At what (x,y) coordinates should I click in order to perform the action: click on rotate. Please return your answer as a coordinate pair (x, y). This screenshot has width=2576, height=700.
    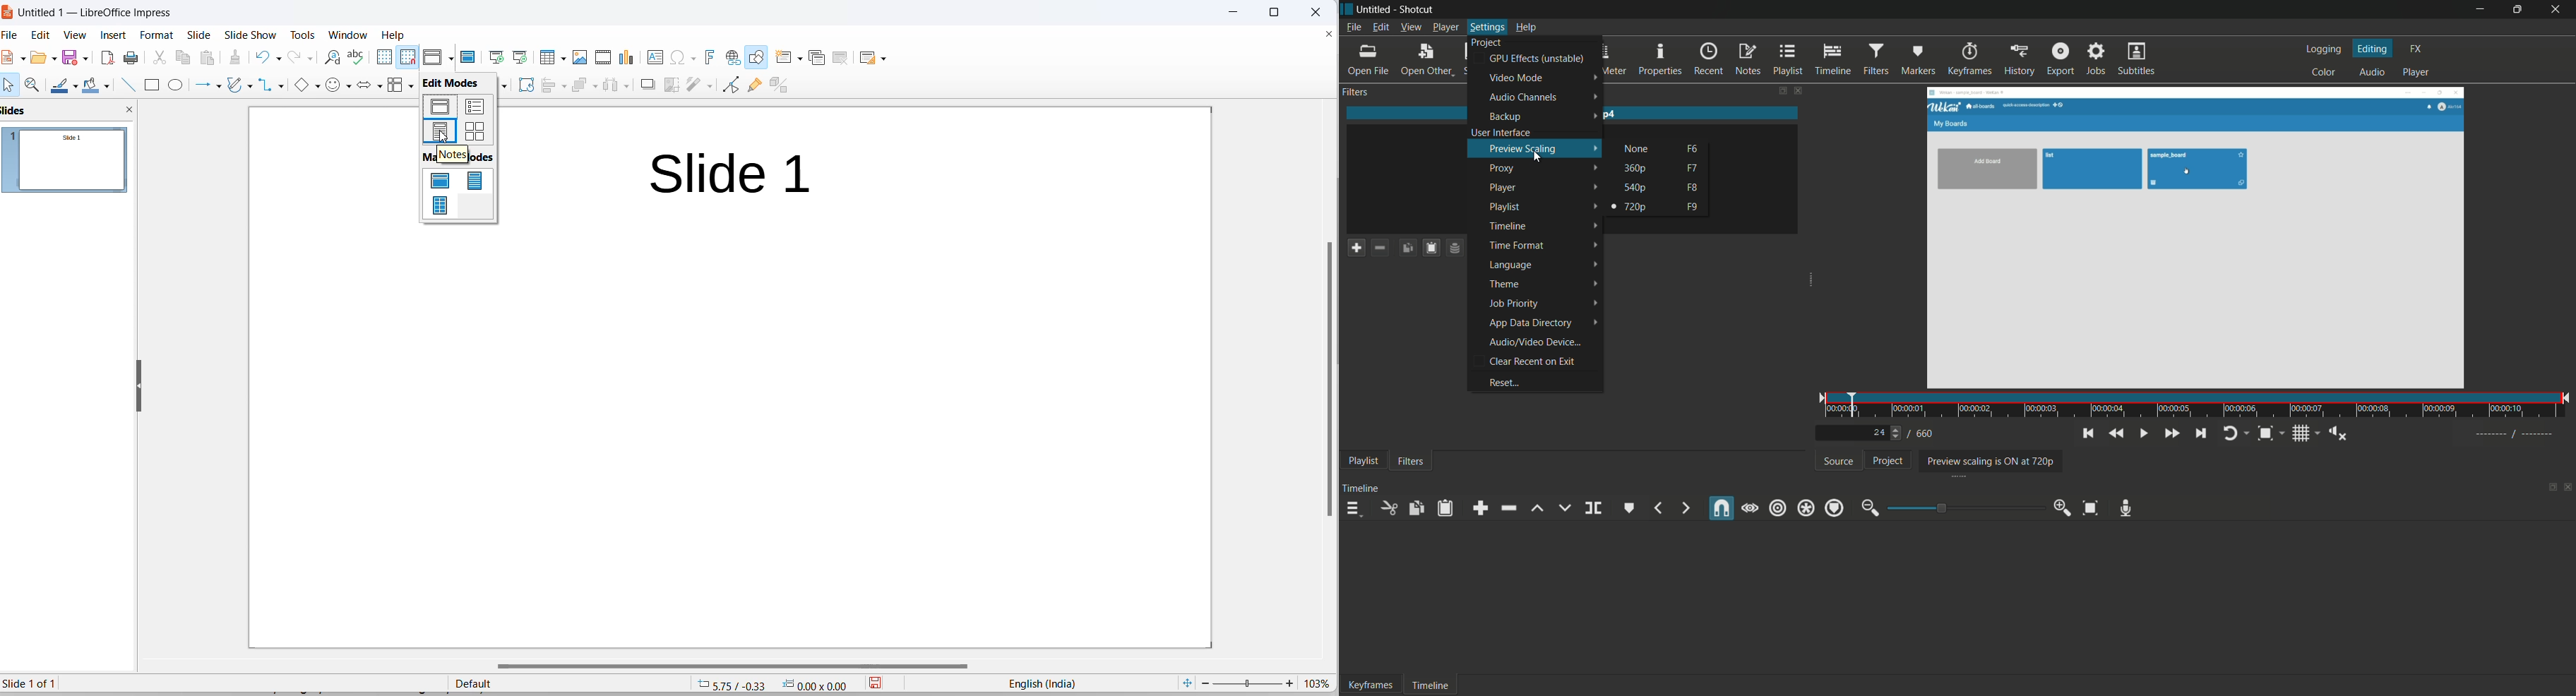
    Looking at the image, I should click on (530, 85).